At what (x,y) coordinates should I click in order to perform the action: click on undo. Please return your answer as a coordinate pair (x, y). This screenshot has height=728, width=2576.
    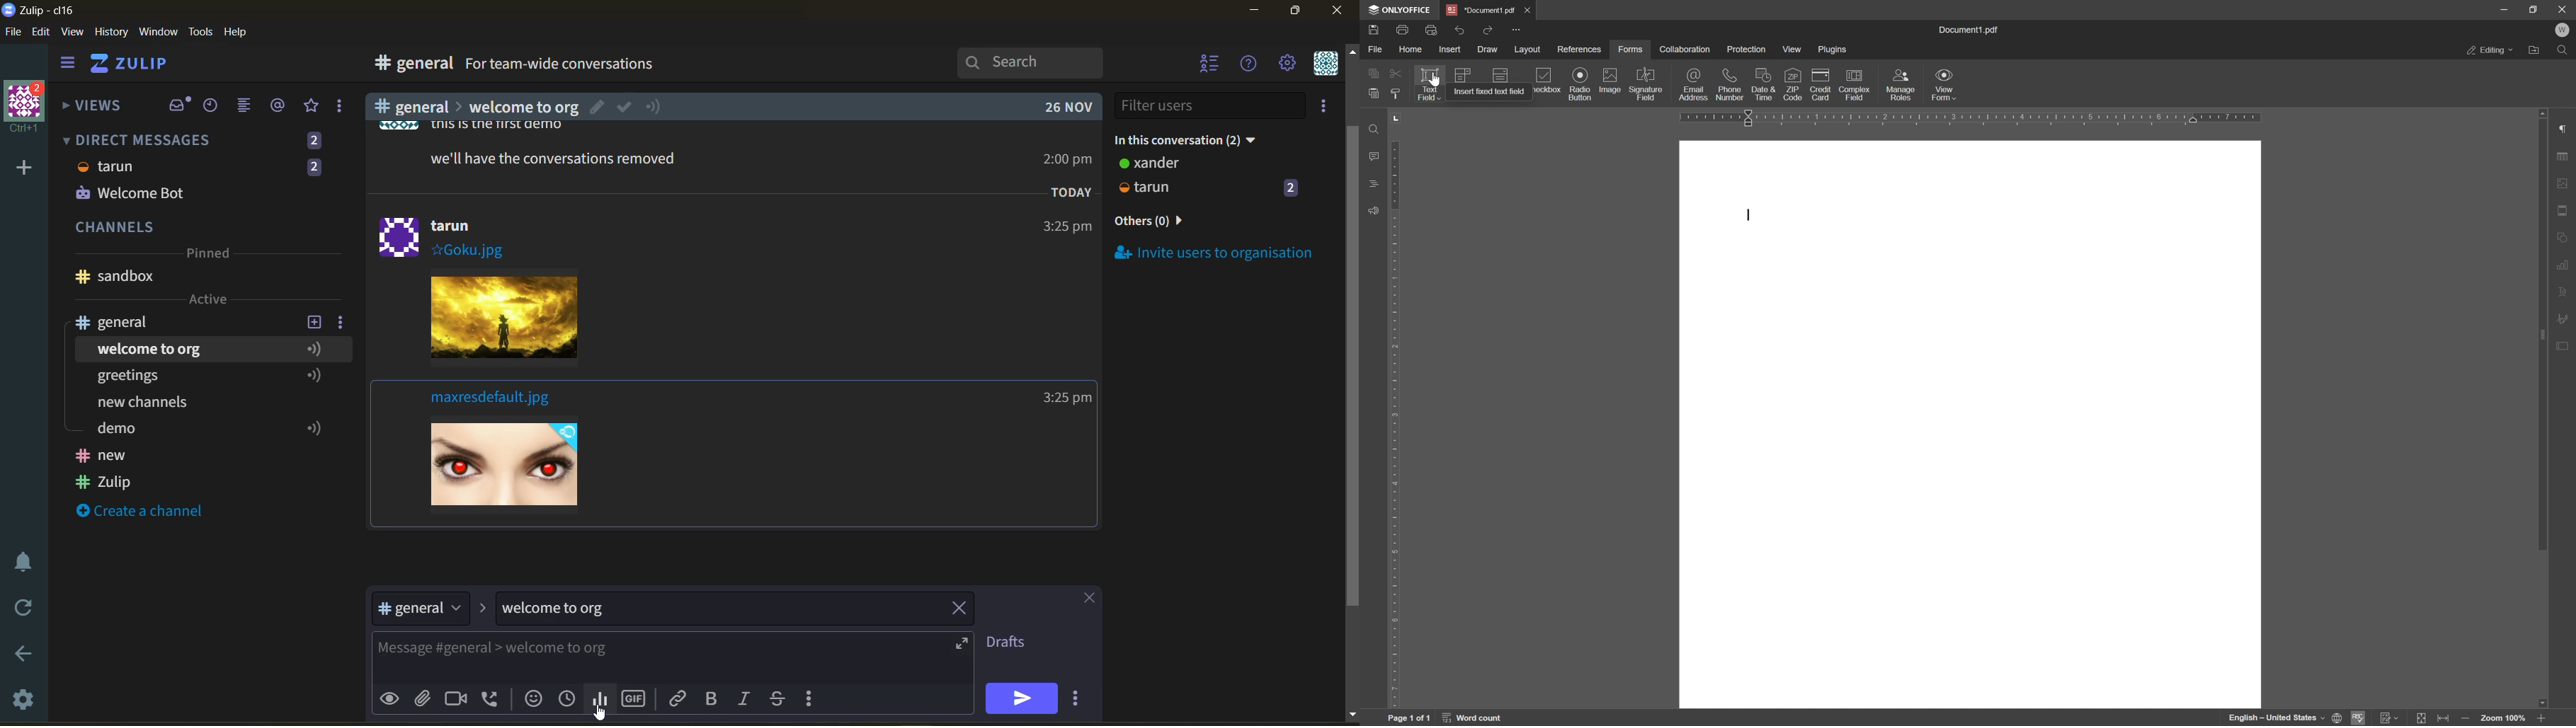
    Looking at the image, I should click on (1461, 29).